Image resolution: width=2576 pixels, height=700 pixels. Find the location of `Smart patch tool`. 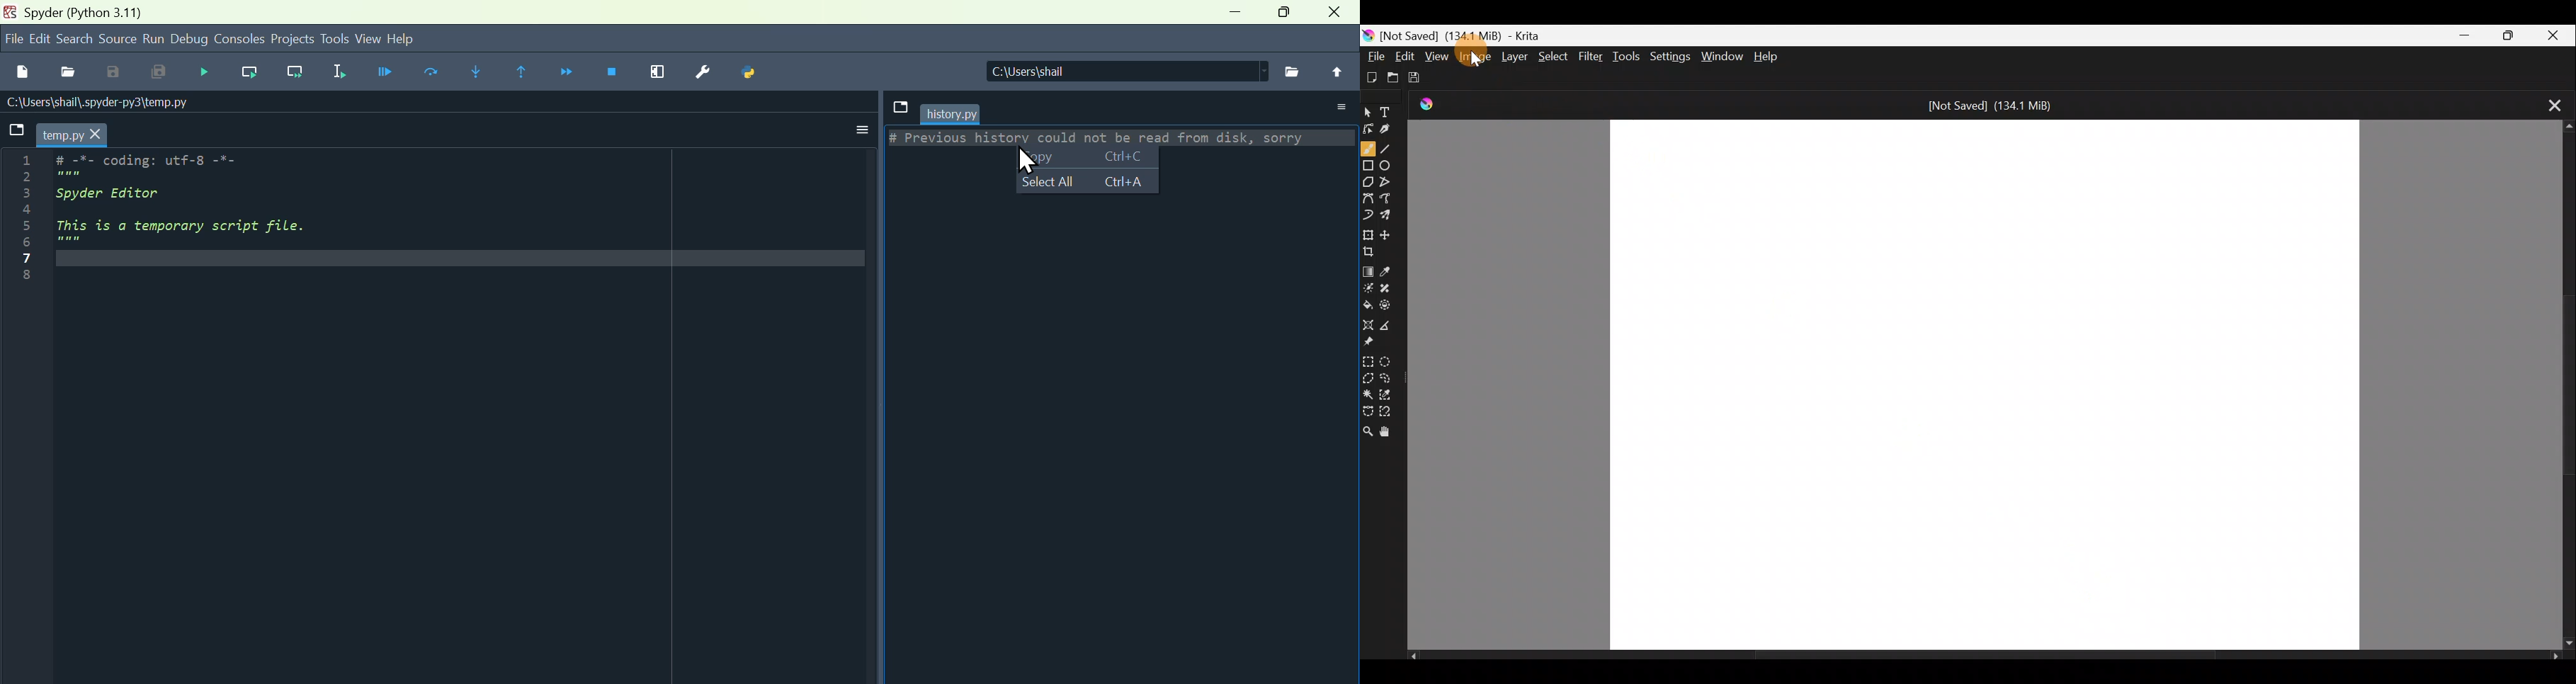

Smart patch tool is located at coordinates (1390, 286).